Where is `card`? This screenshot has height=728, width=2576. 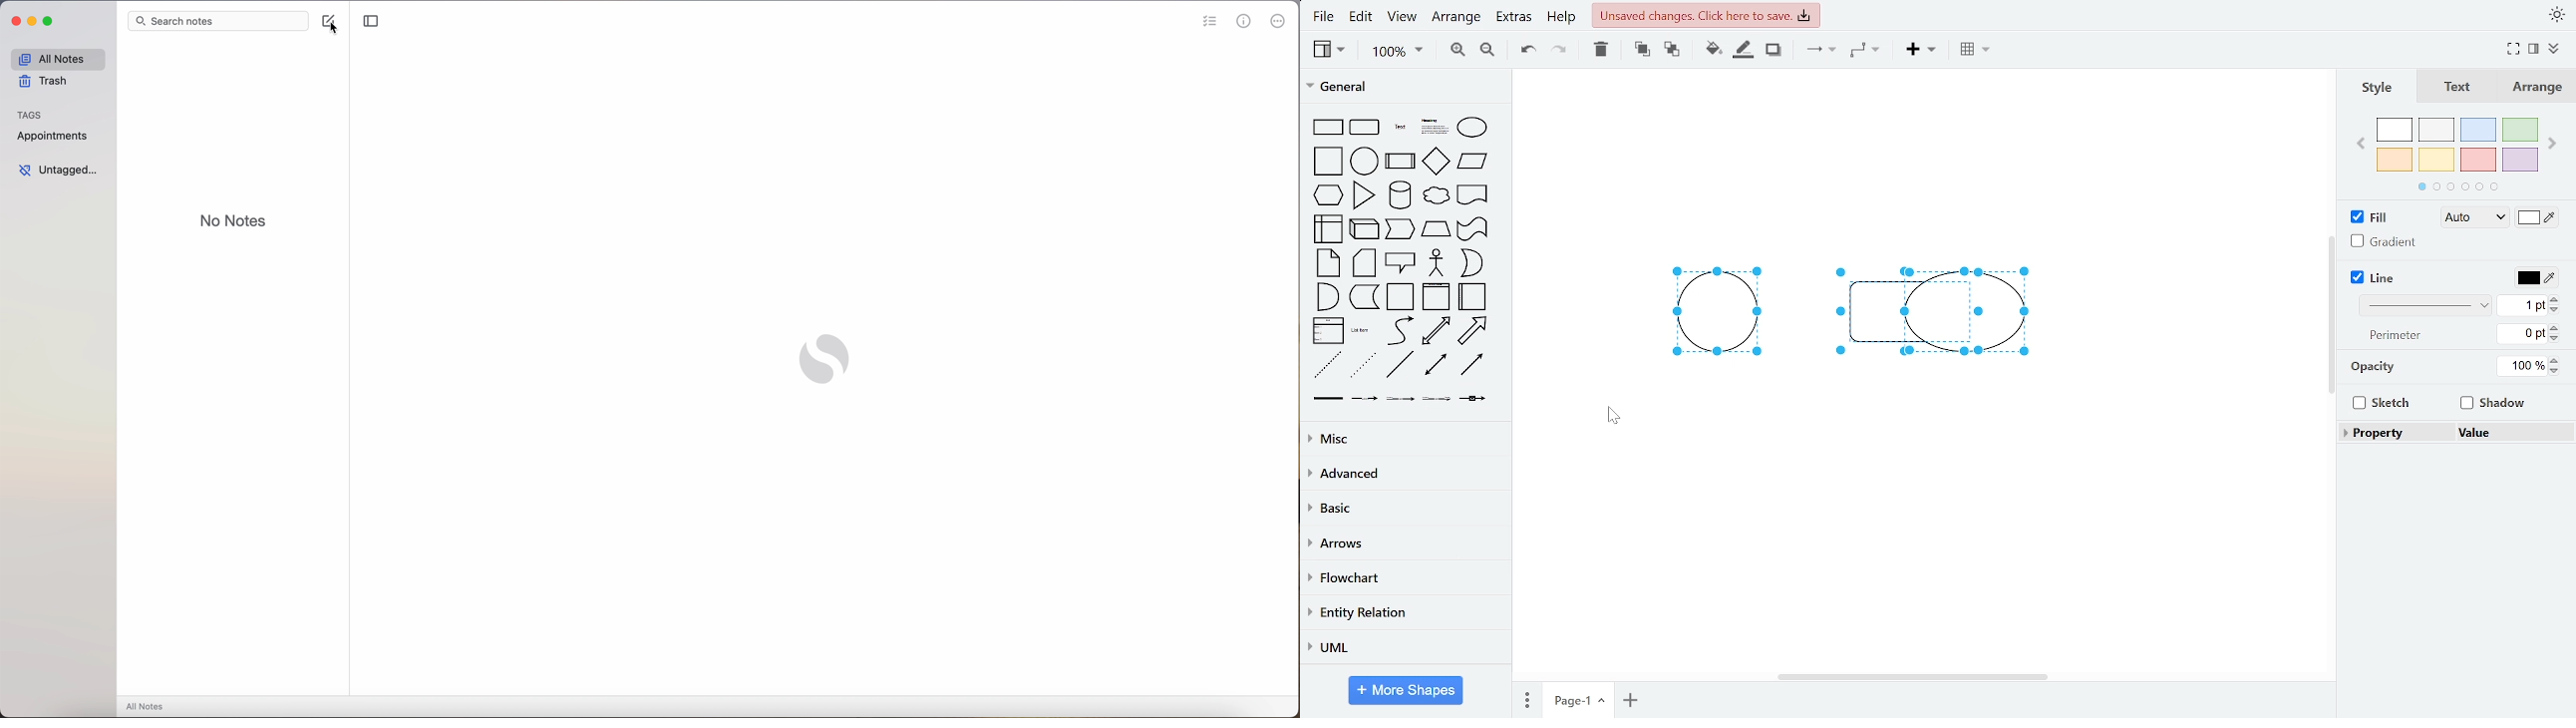
card is located at coordinates (1365, 263).